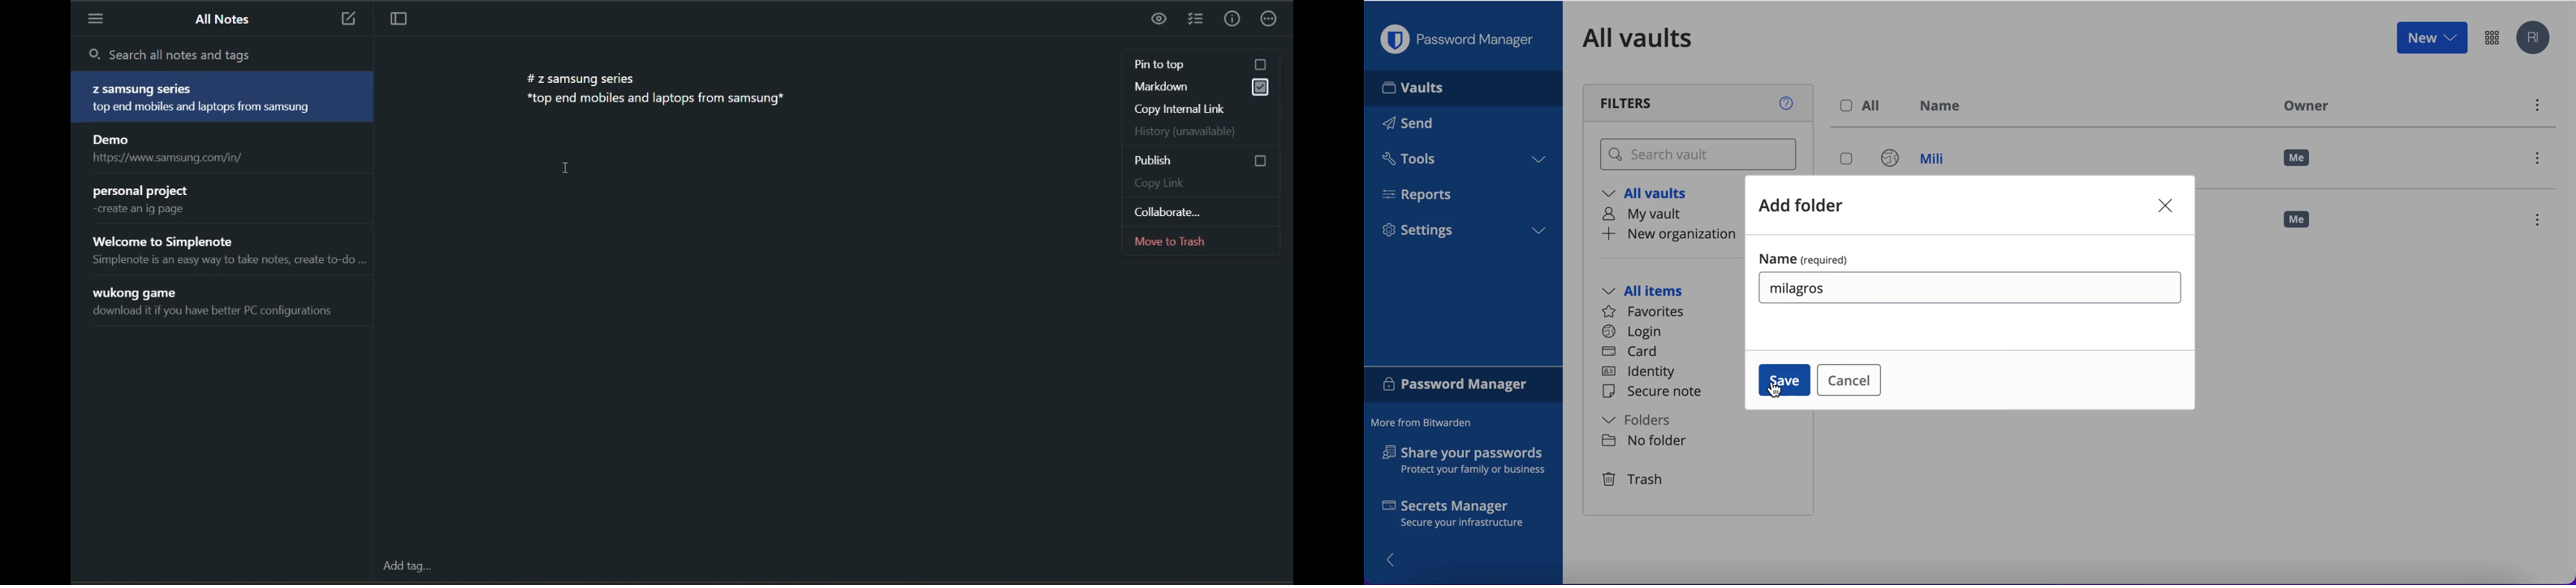 This screenshot has height=588, width=2576. Describe the element at coordinates (1463, 233) in the screenshot. I see `settings` at that location.